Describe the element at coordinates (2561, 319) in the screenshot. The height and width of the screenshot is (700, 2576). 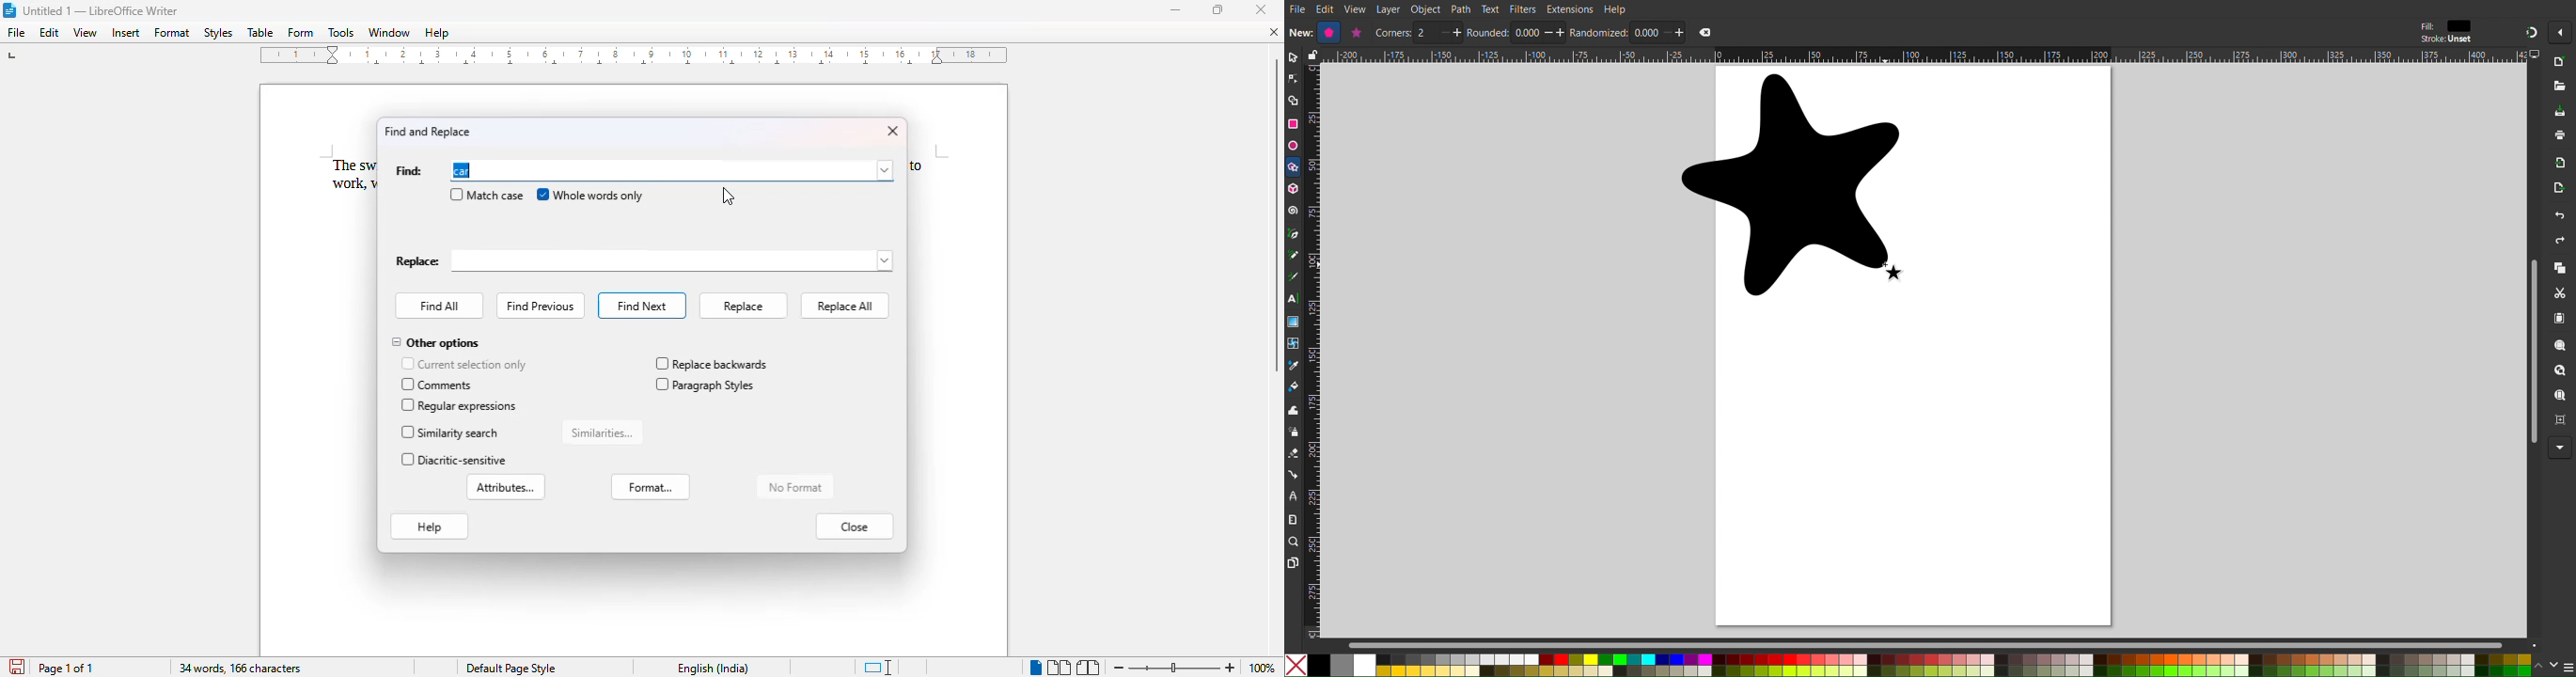
I see `Paste` at that location.